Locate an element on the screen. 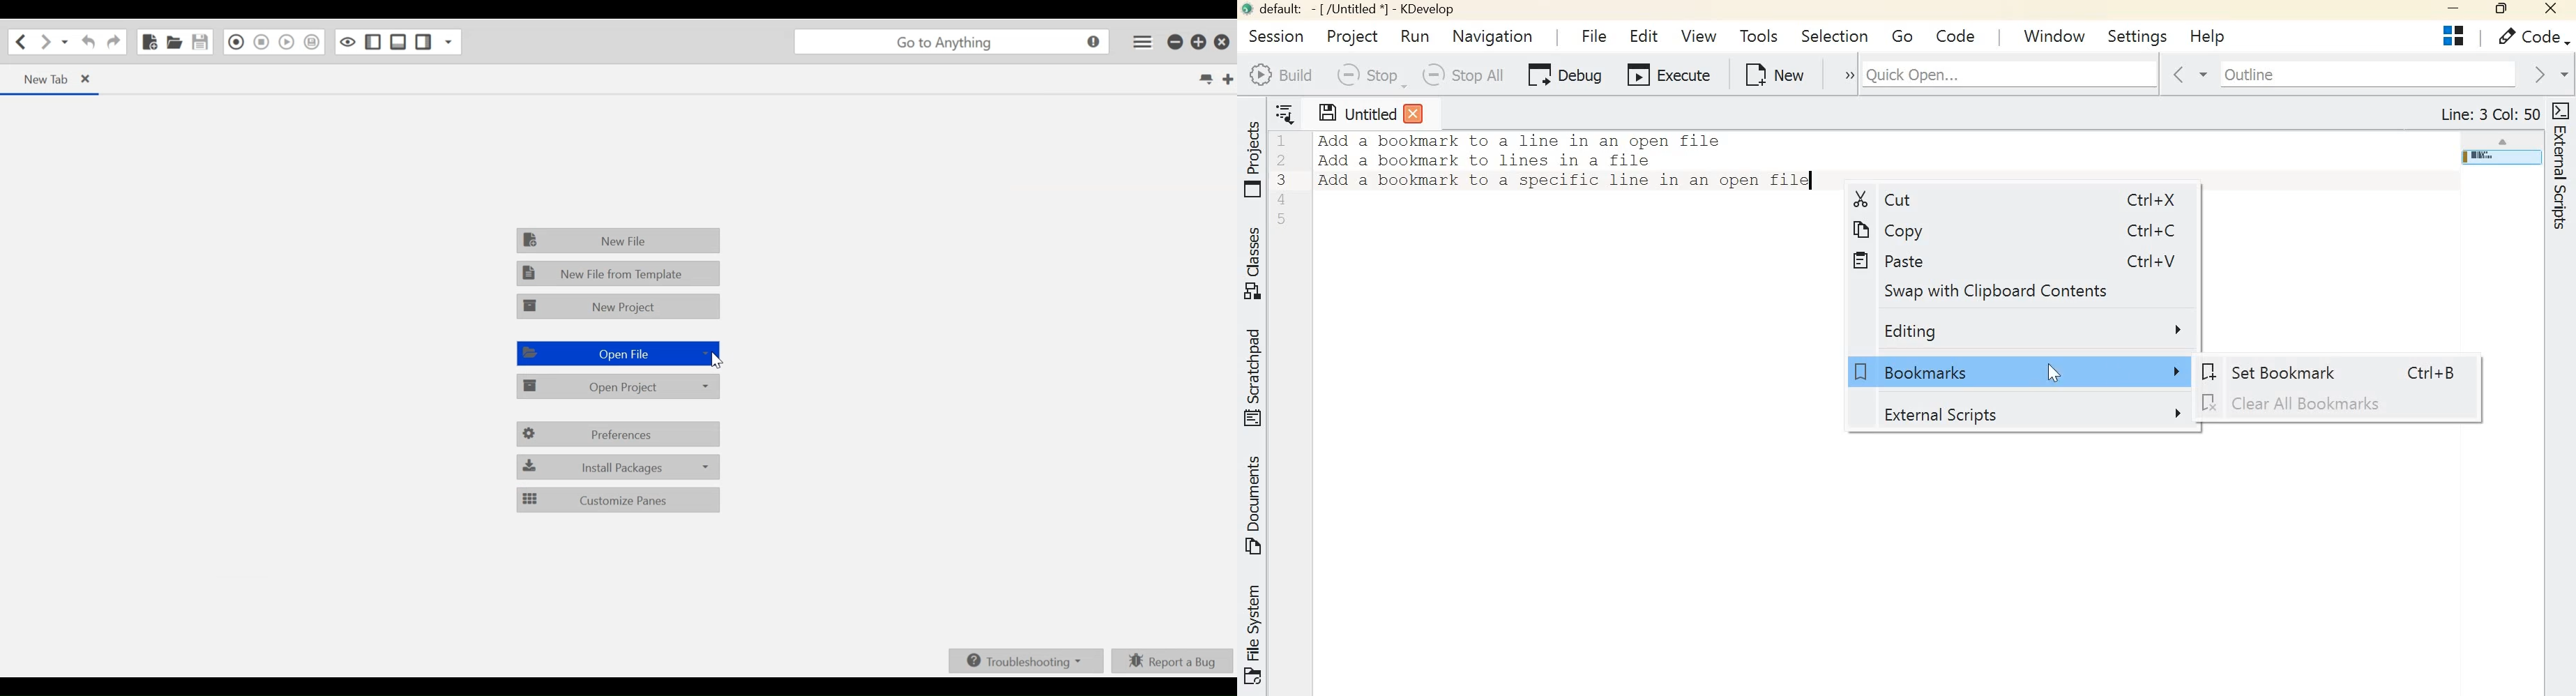 The width and height of the screenshot is (2576, 700). Ctrl+B is located at coordinates (2425, 372).